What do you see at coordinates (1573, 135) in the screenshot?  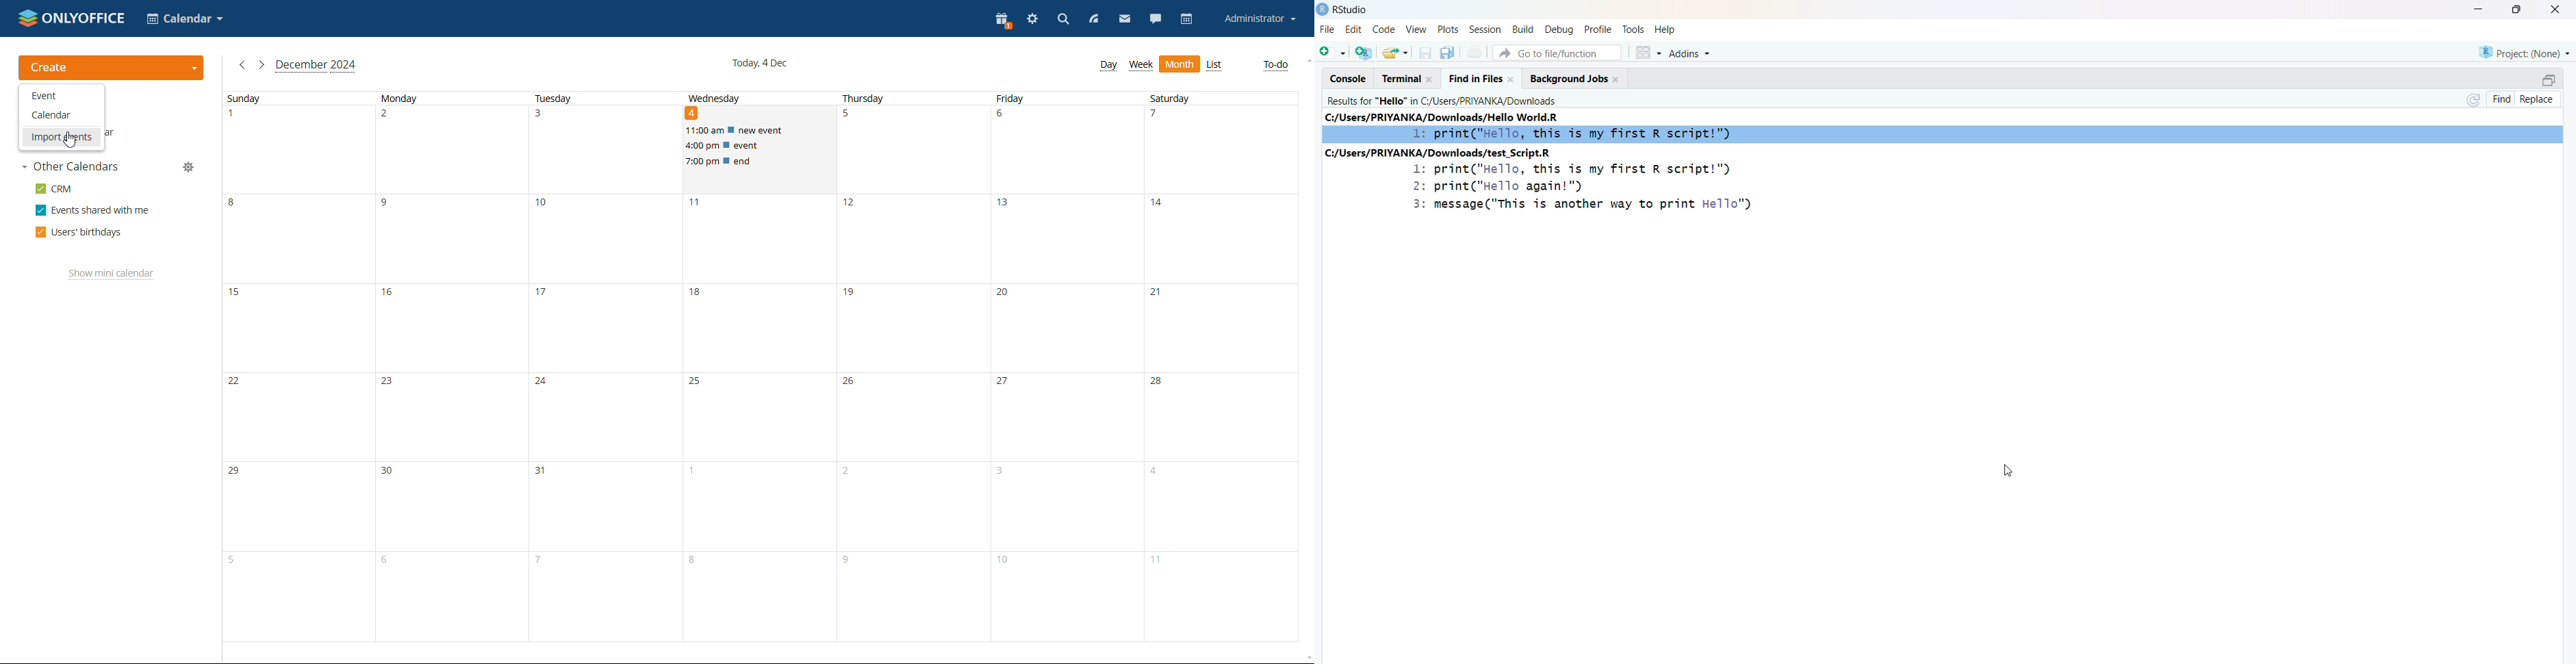 I see `1: print("Hello, this is my first R script!")` at bounding box center [1573, 135].